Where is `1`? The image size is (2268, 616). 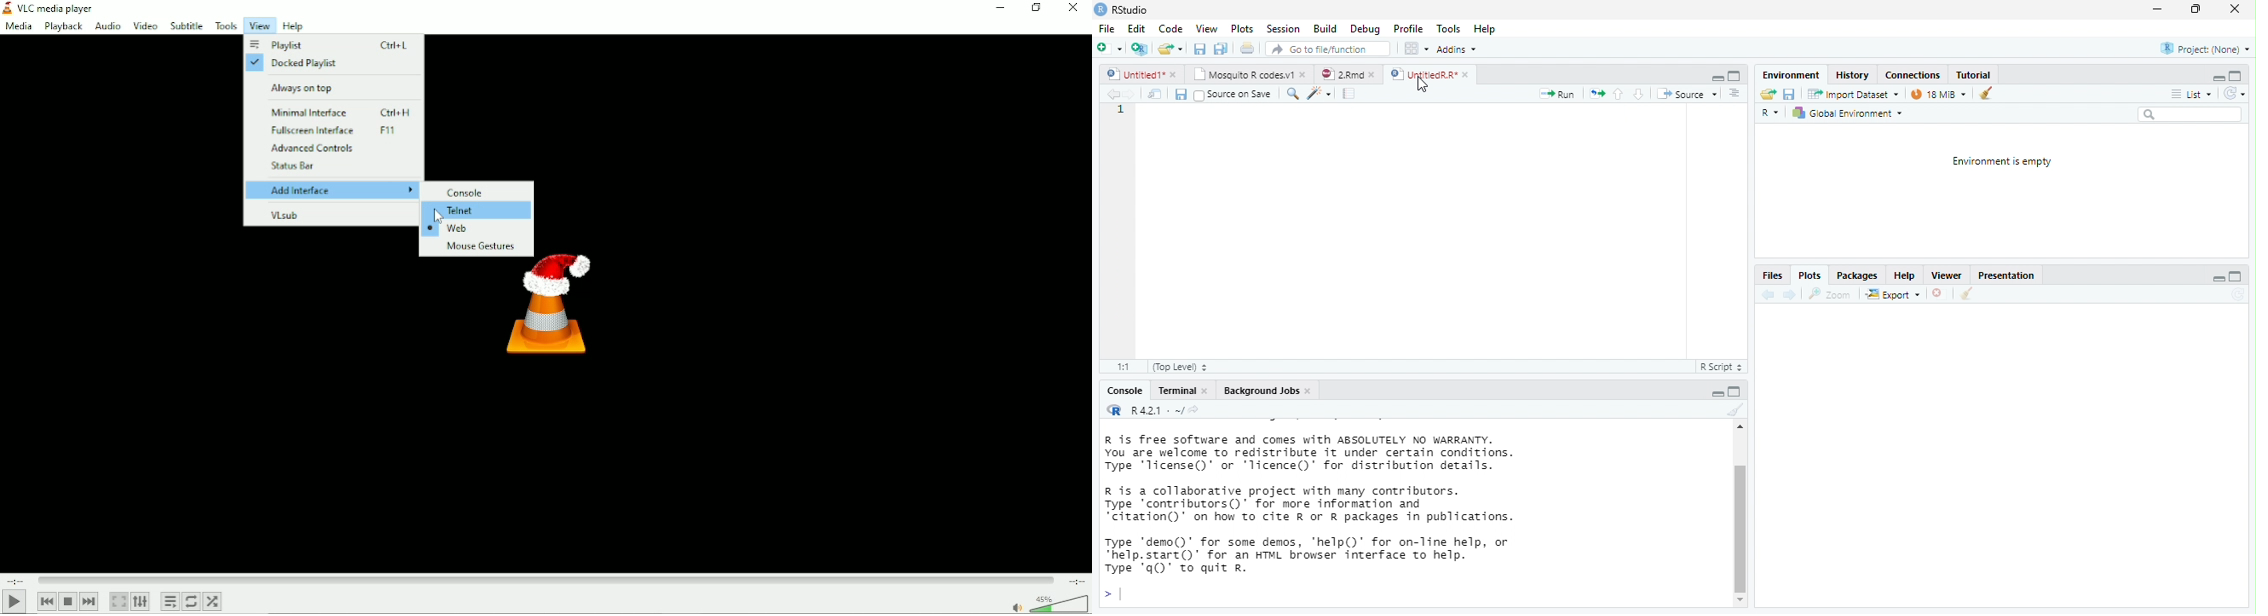 1 is located at coordinates (1122, 109).